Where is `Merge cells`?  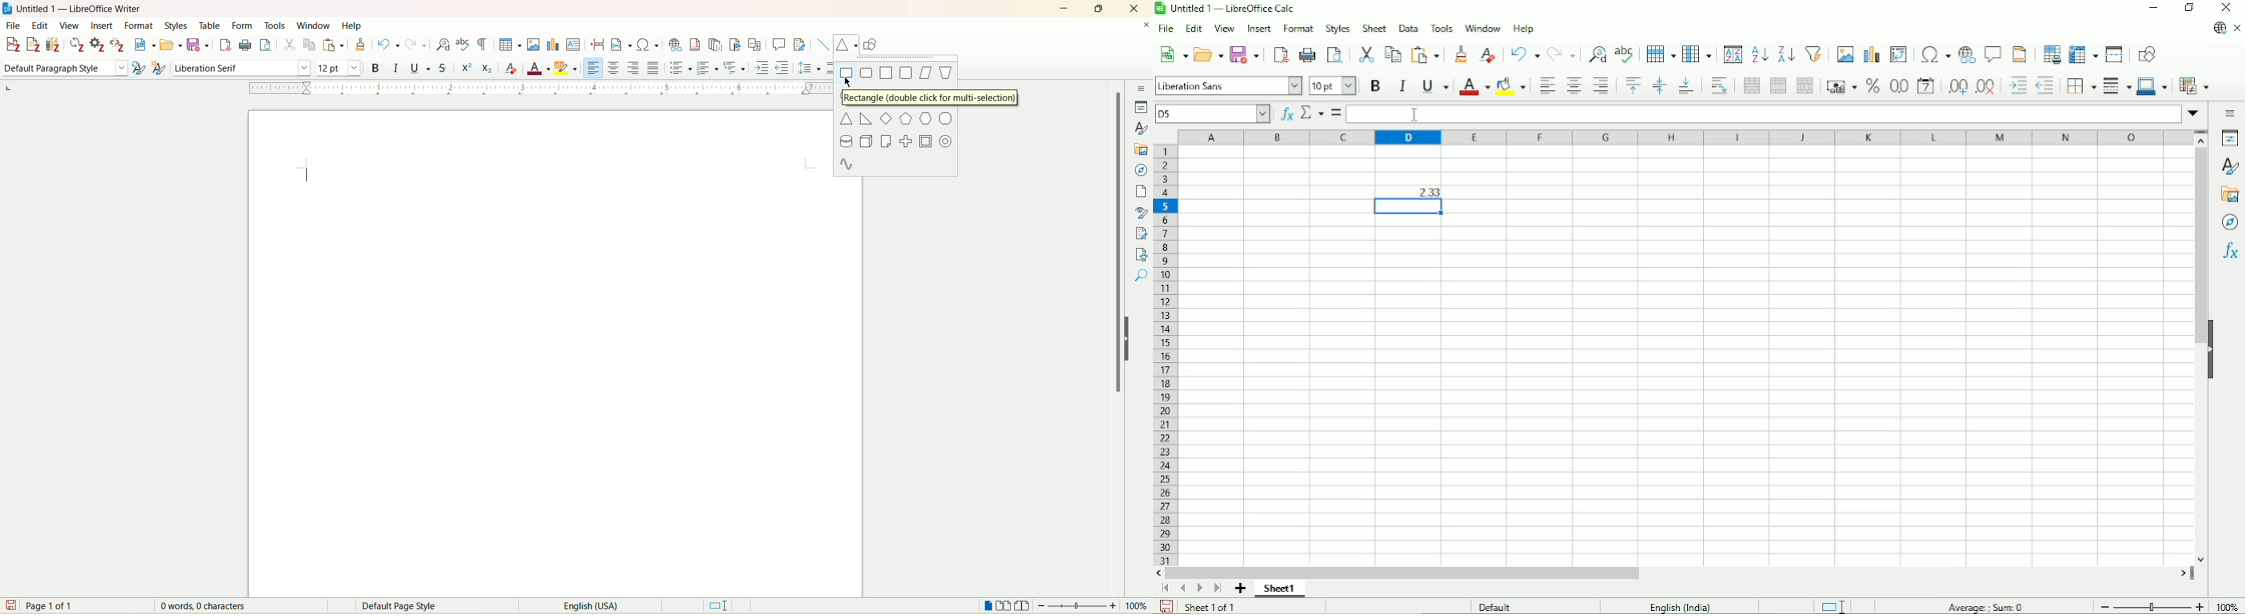
Merge cells is located at coordinates (1778, 86).